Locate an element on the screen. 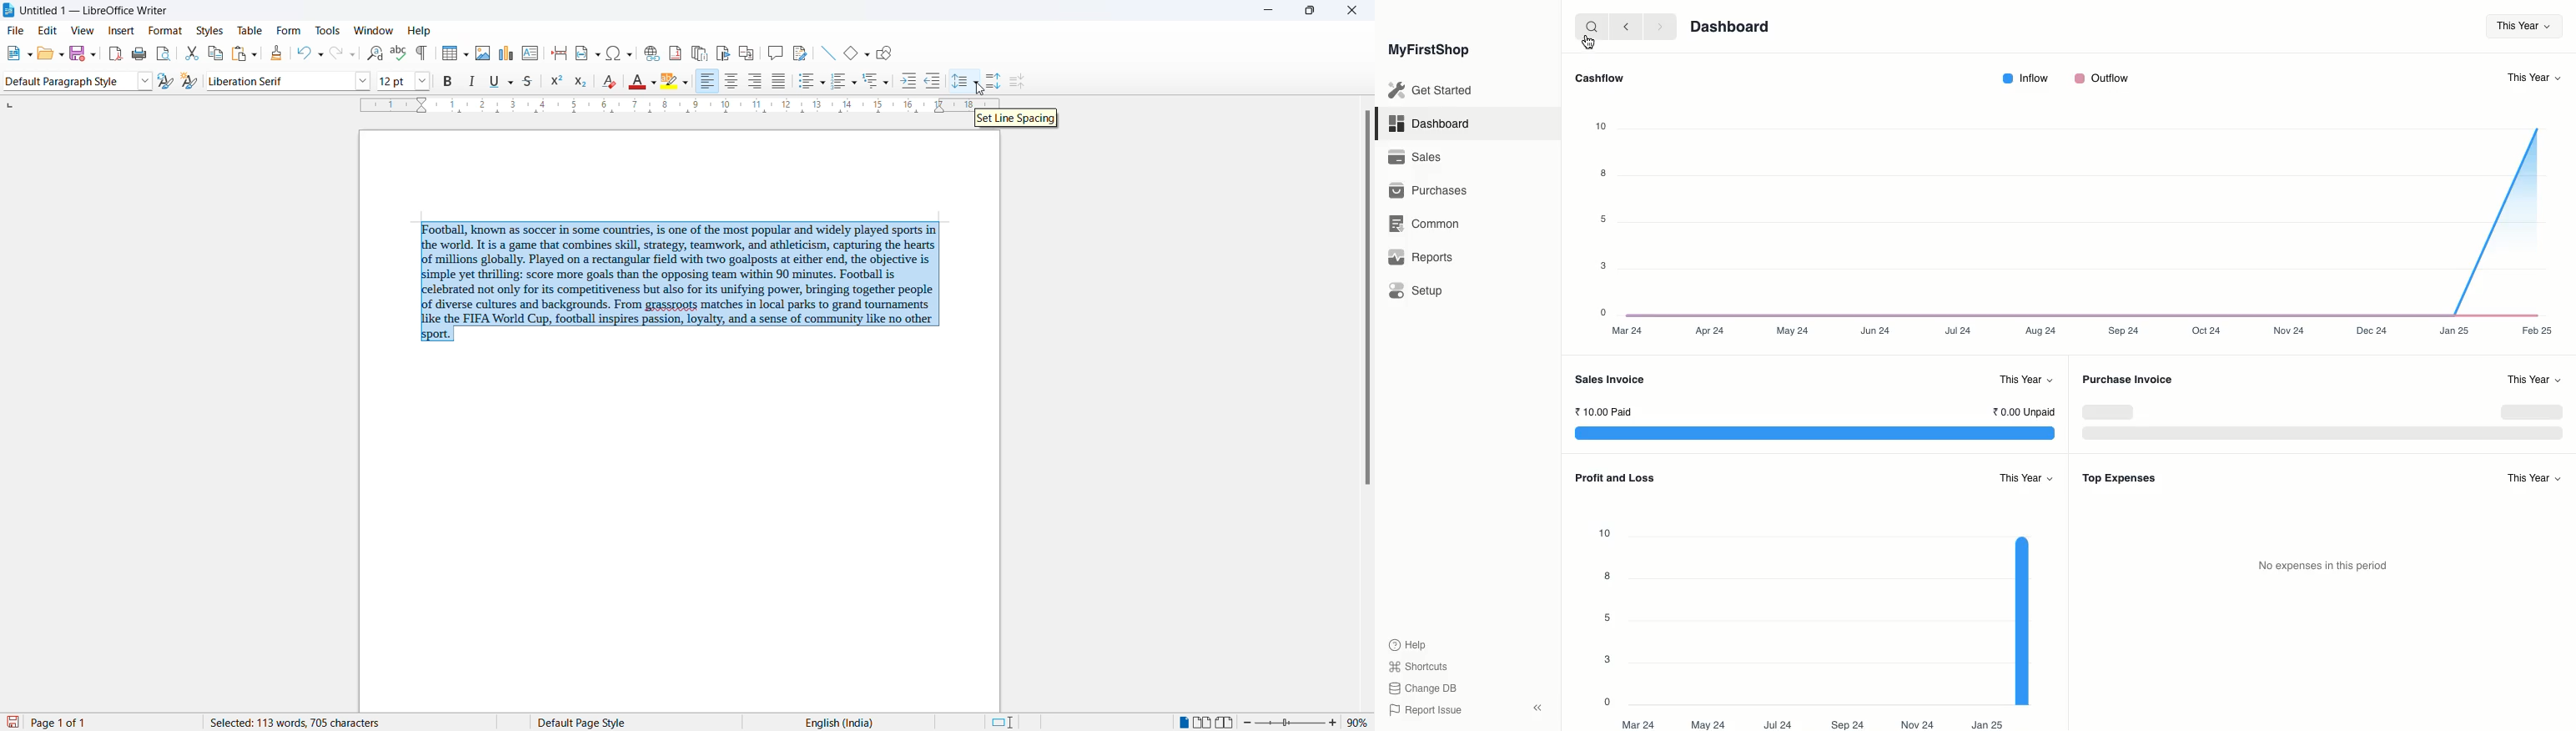 The width and height of the screenshot is (2576, 756). Nov 24 is located at coordinates (2292, 330).